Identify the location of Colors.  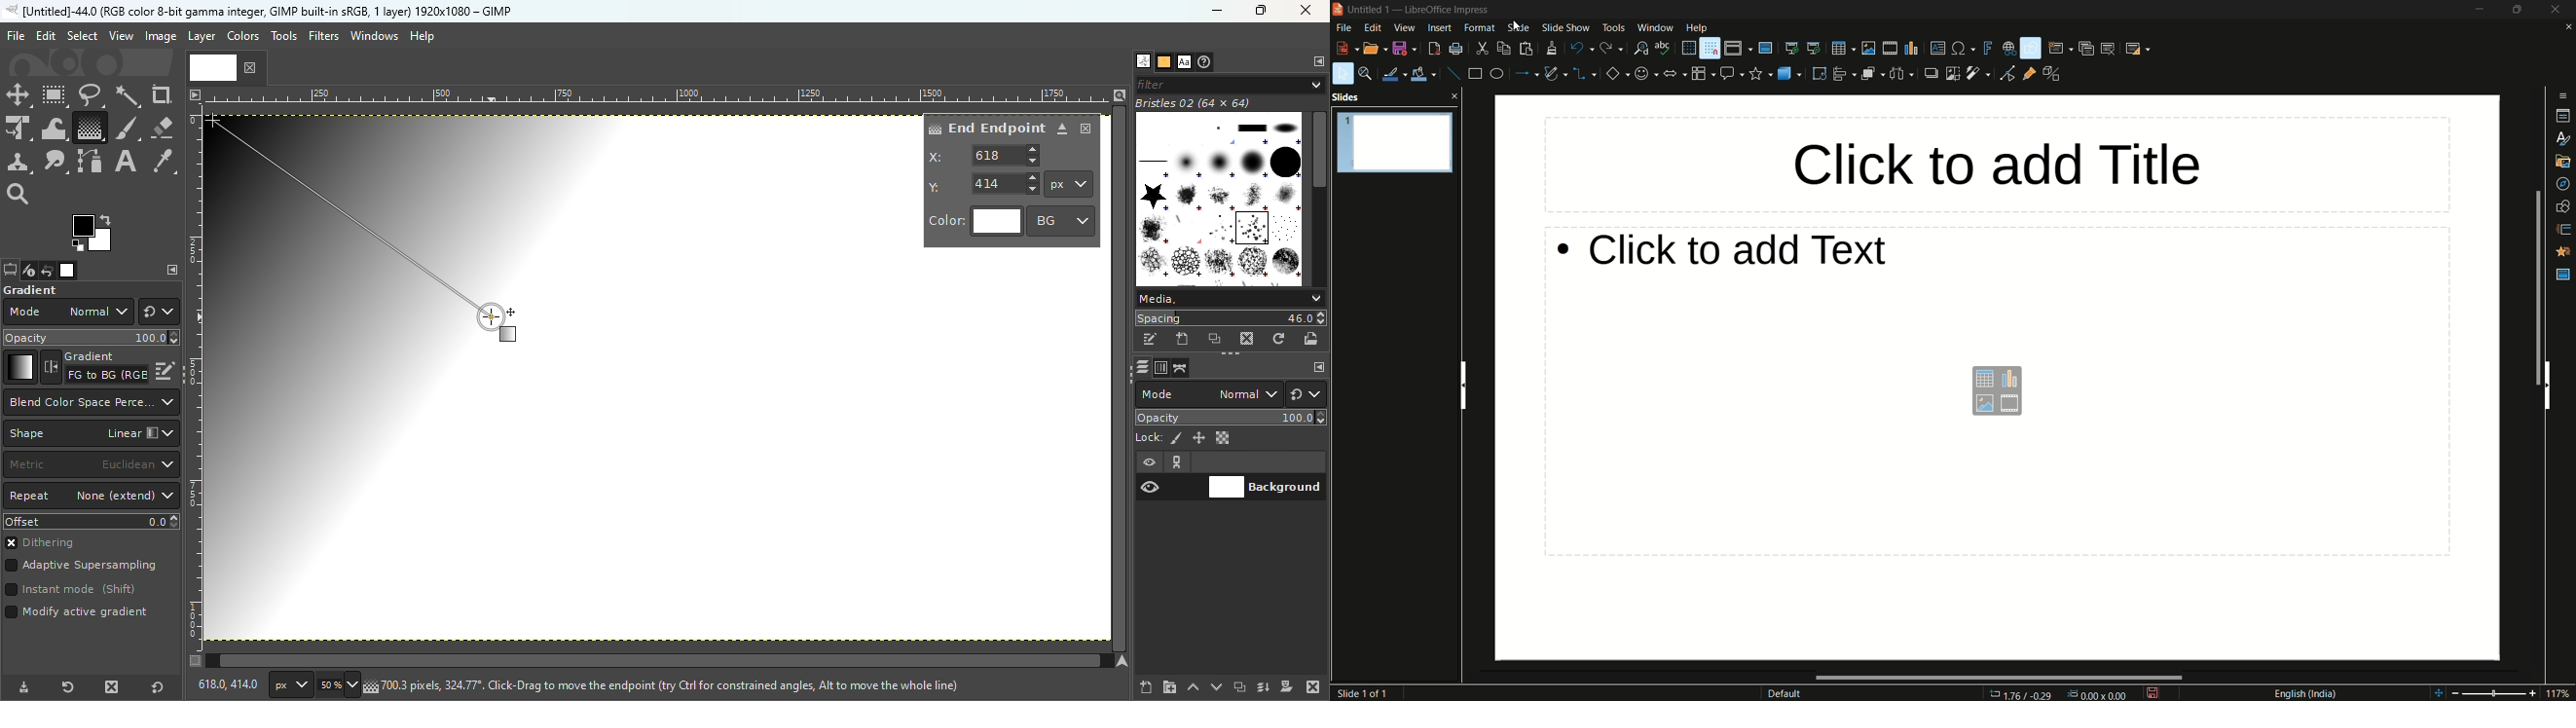
(241, 35).